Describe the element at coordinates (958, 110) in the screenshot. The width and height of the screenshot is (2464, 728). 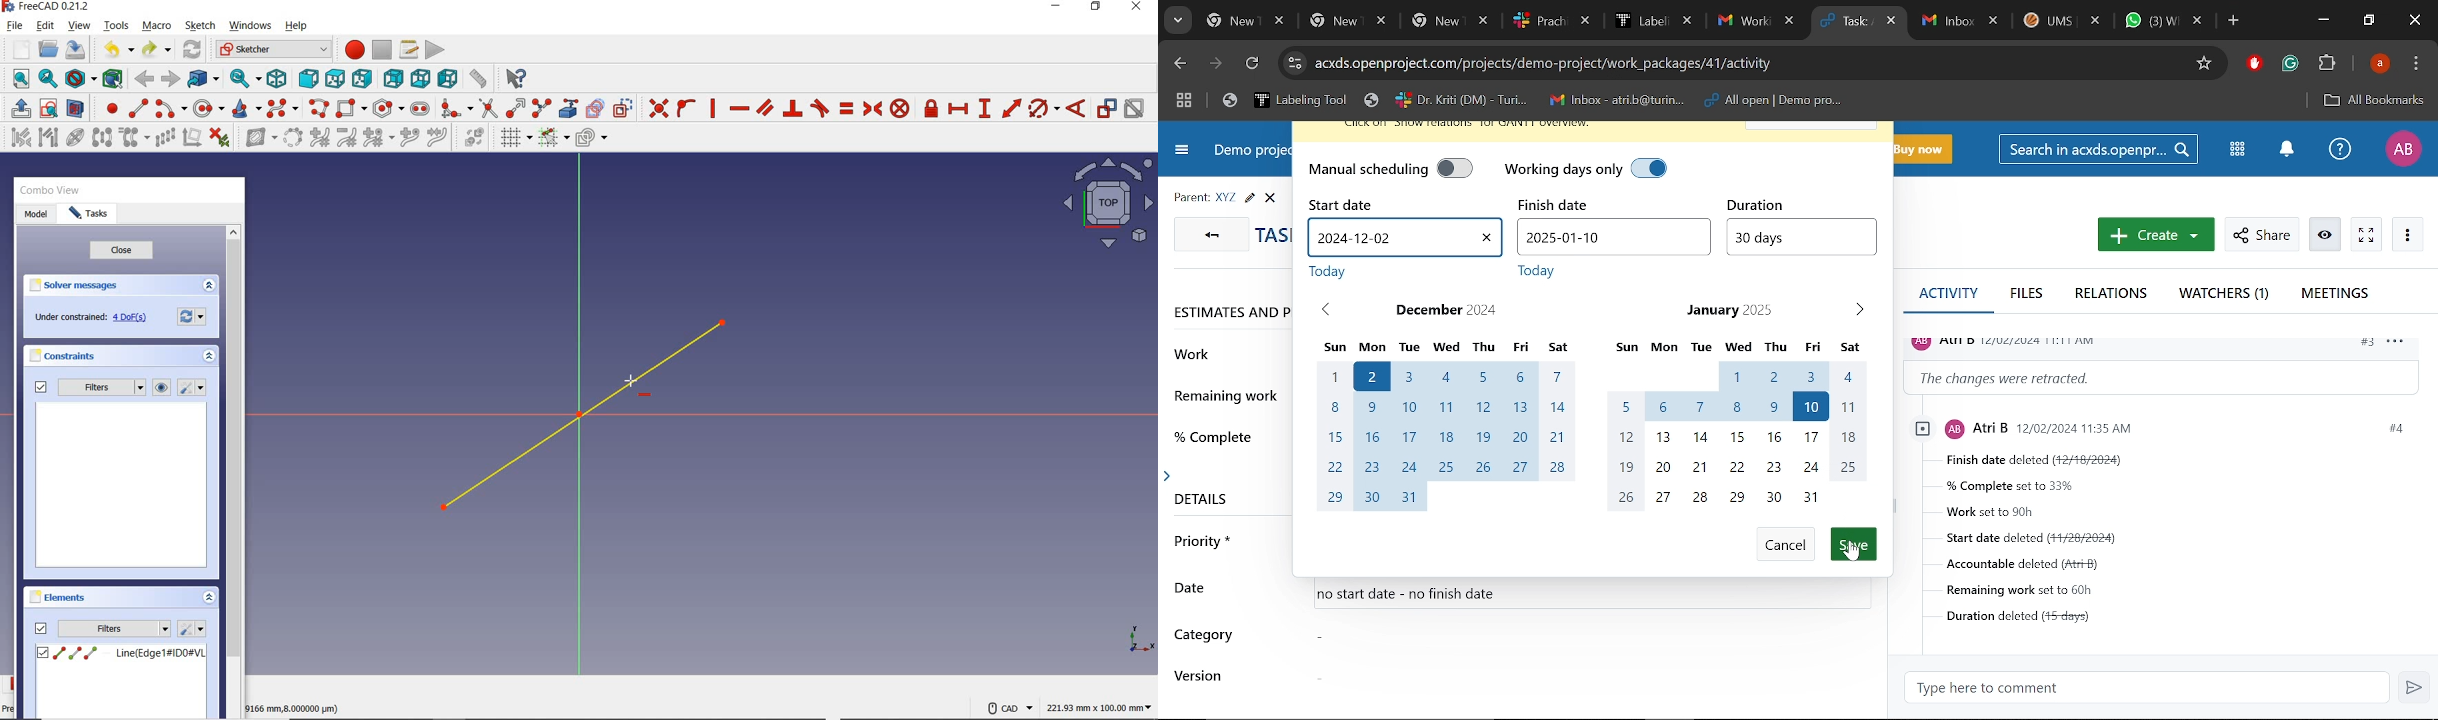
I see `CONSTRAINT HORIZONTAL DISTANCE` at that location.